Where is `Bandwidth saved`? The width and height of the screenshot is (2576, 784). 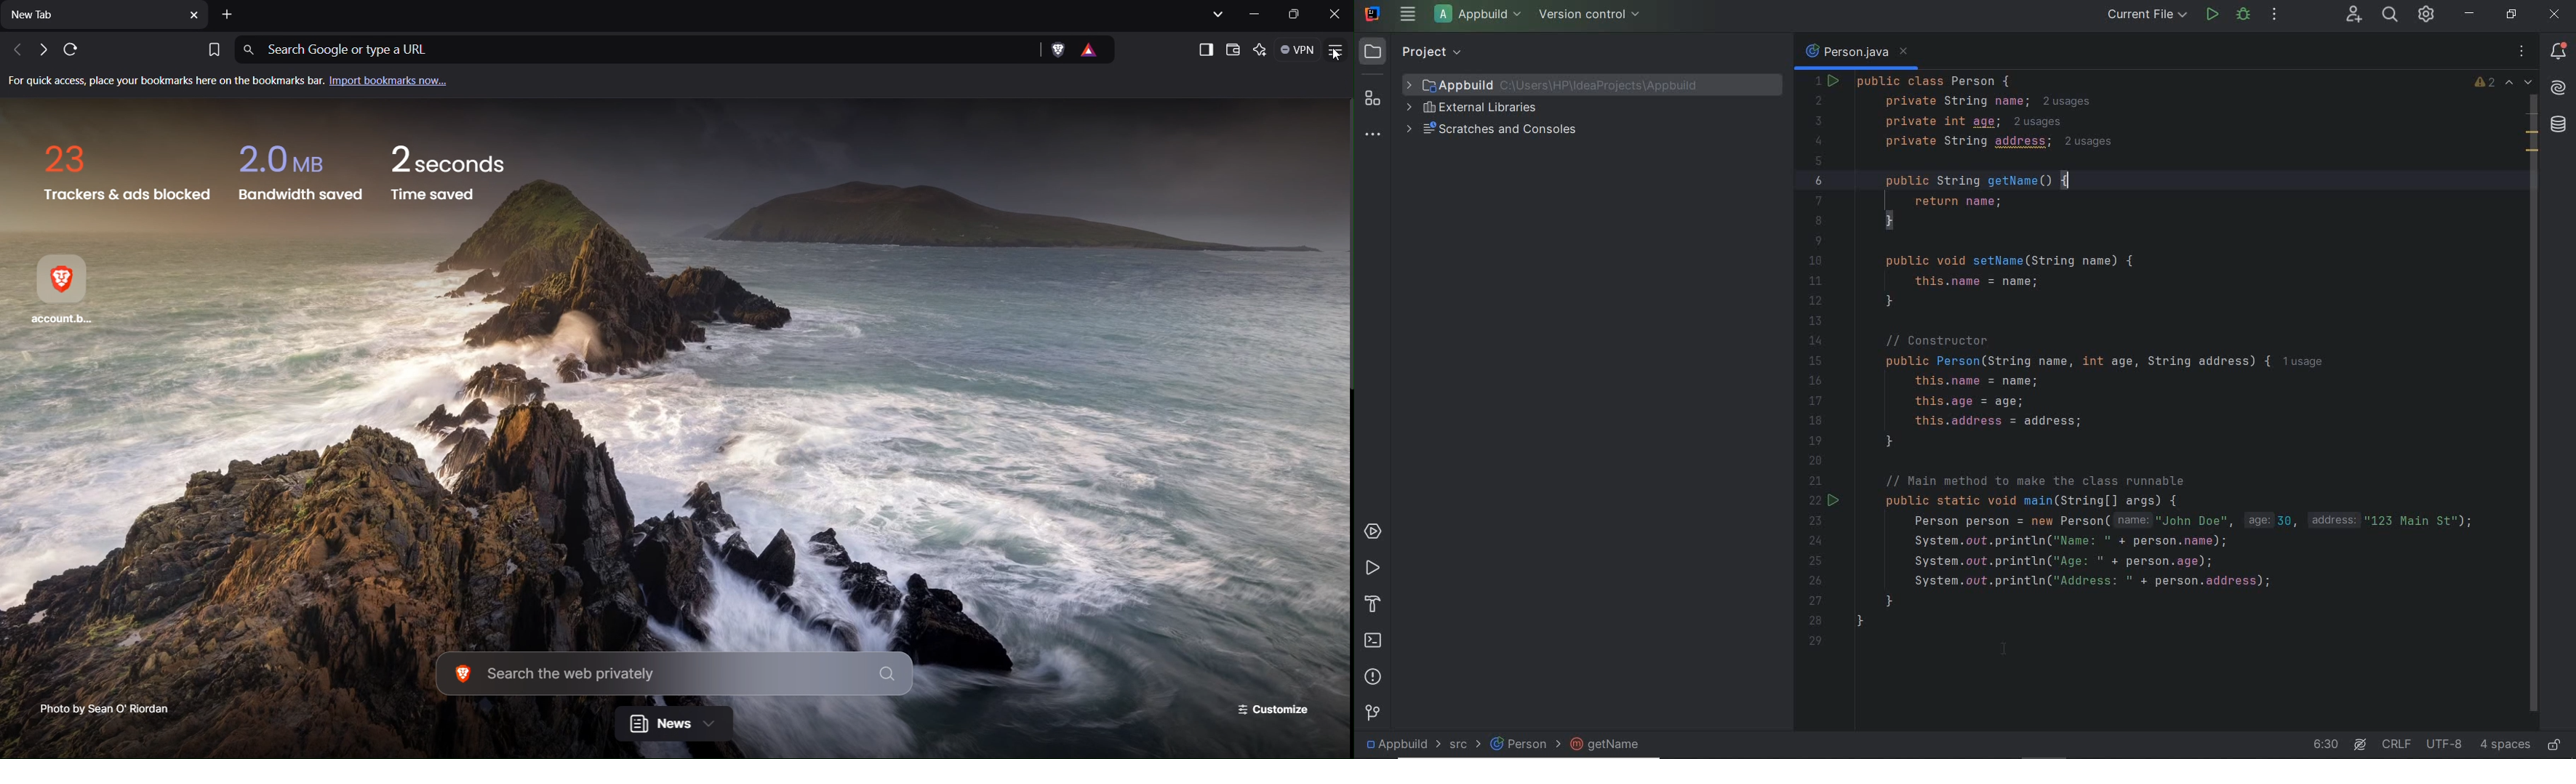
Bandwidth saved is located at coordinates (298, 172).